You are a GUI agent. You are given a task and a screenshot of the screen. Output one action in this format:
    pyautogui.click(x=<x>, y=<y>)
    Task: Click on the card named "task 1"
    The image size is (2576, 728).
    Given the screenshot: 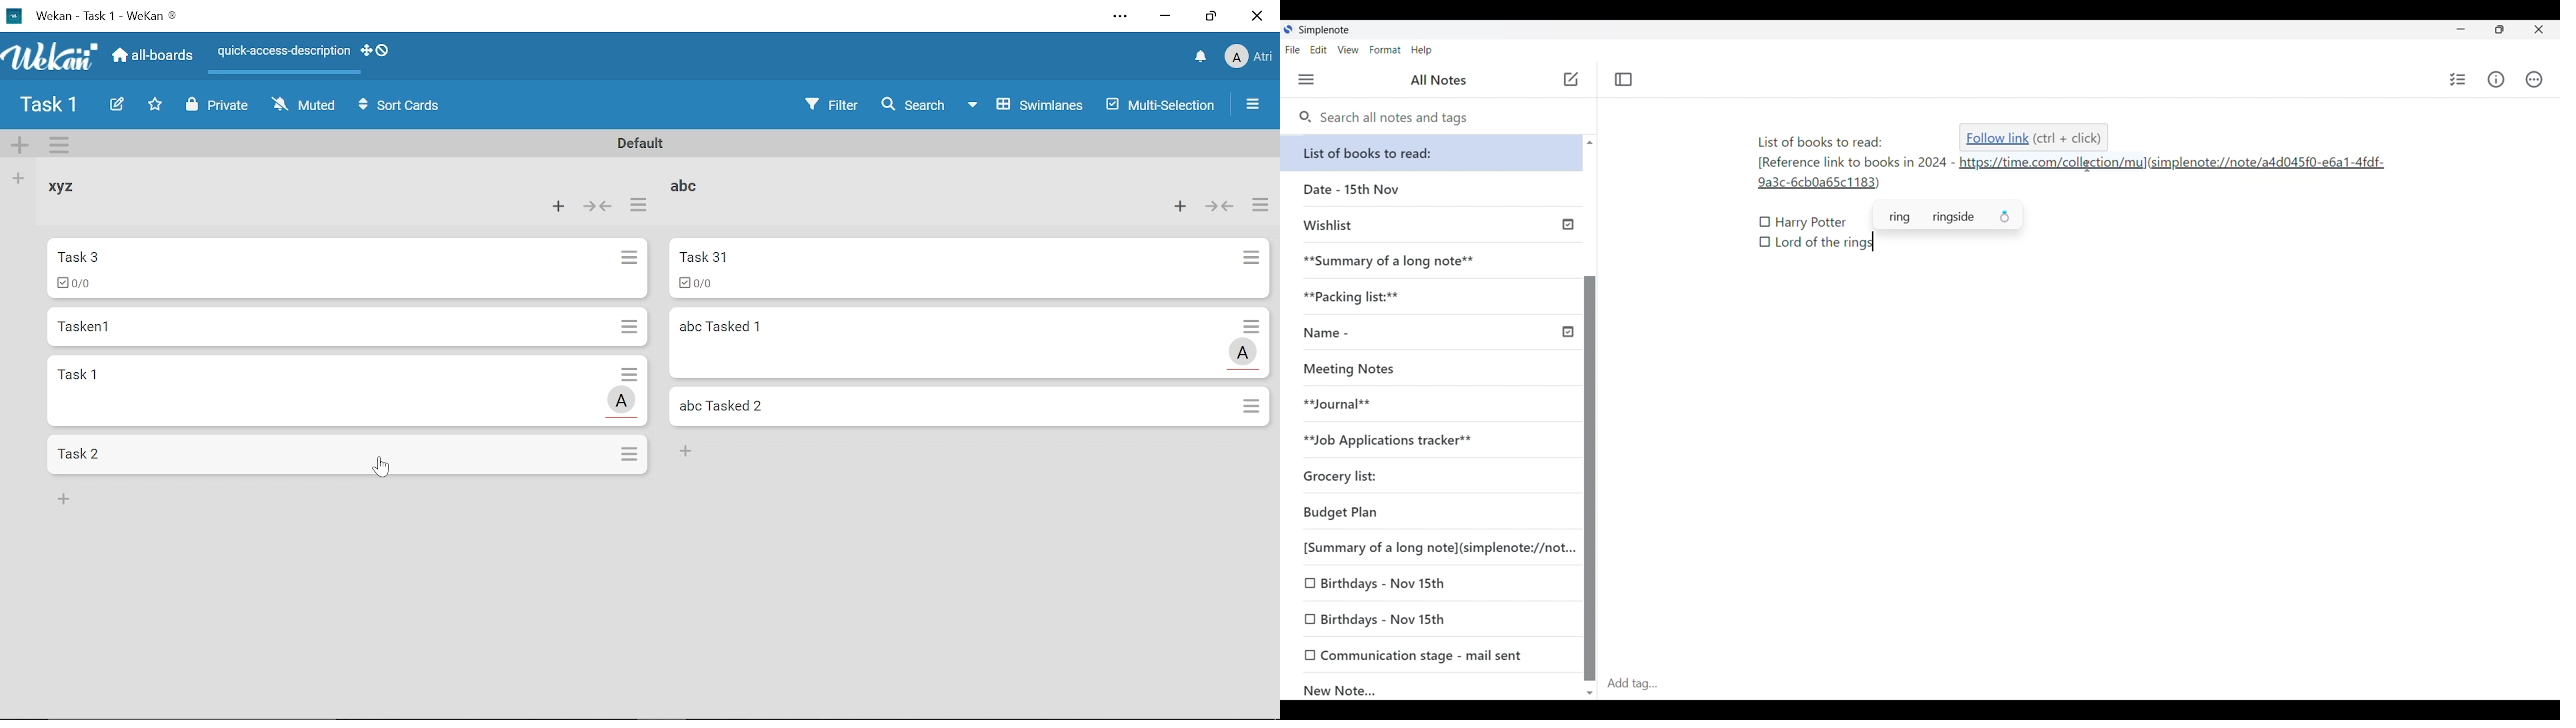 What is the action you would take?
    pyautogui.click(x=323, y=390)
    